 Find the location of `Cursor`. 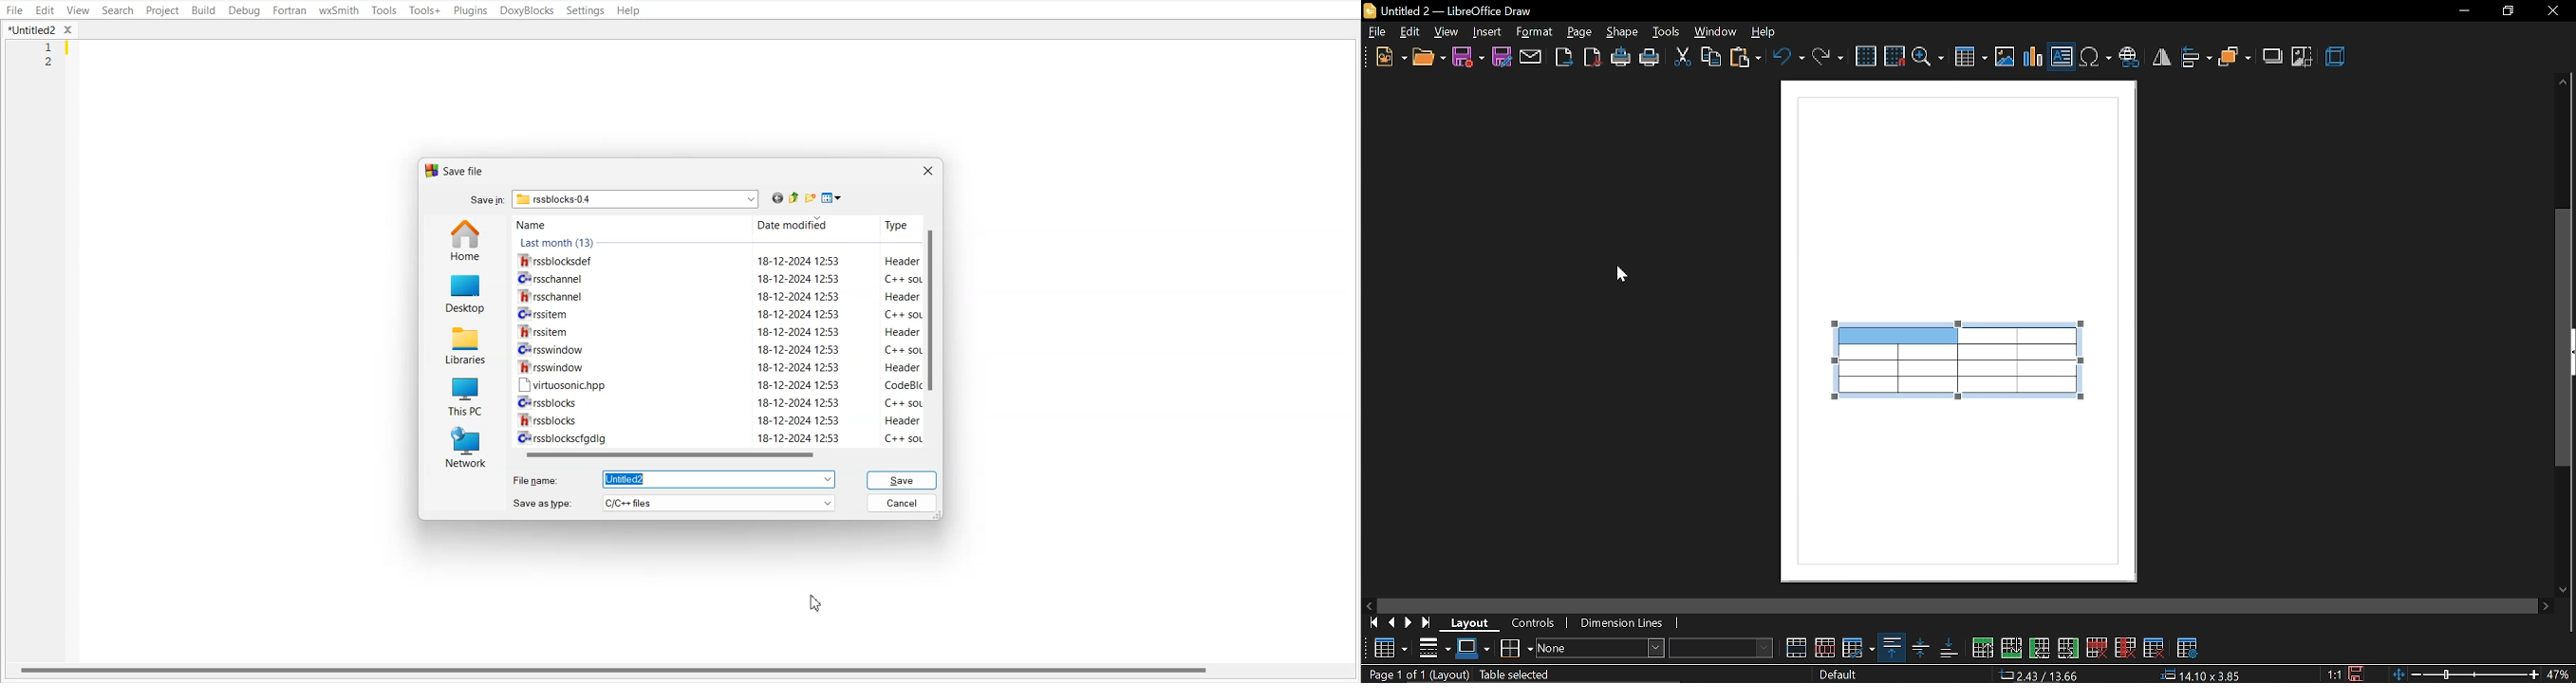

Cursor is located at coordinates (1628, 279).